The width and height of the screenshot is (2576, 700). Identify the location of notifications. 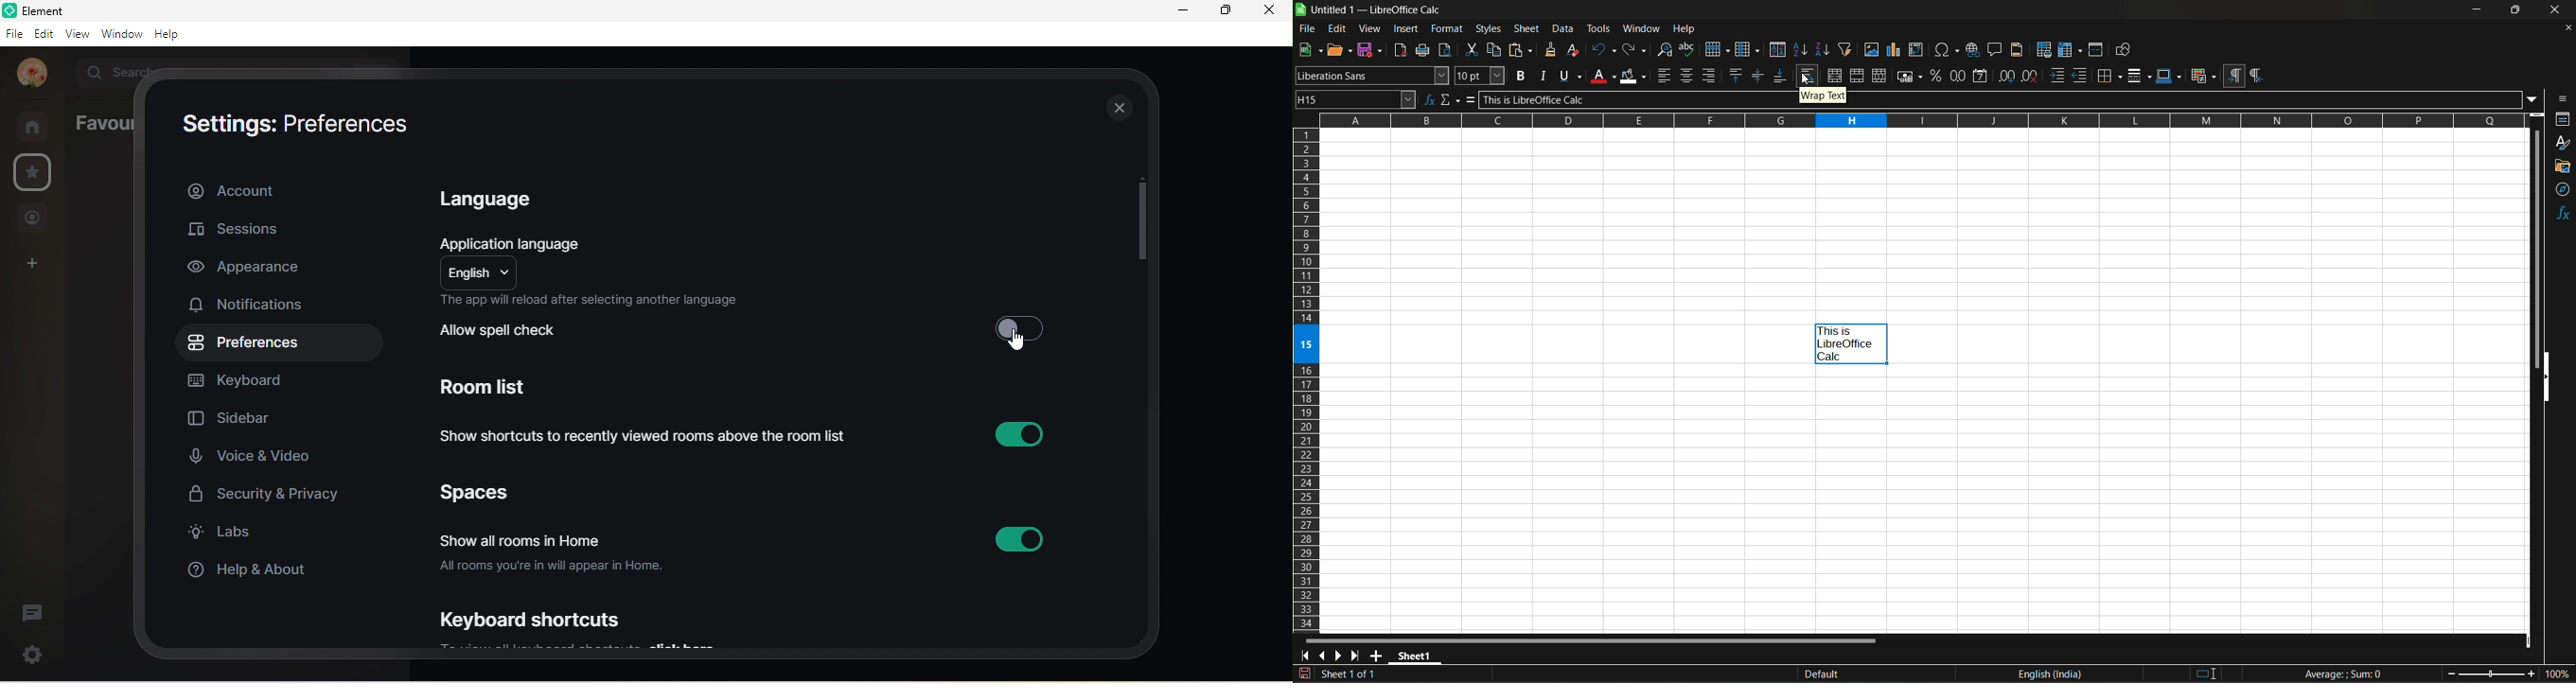
(260, 307).